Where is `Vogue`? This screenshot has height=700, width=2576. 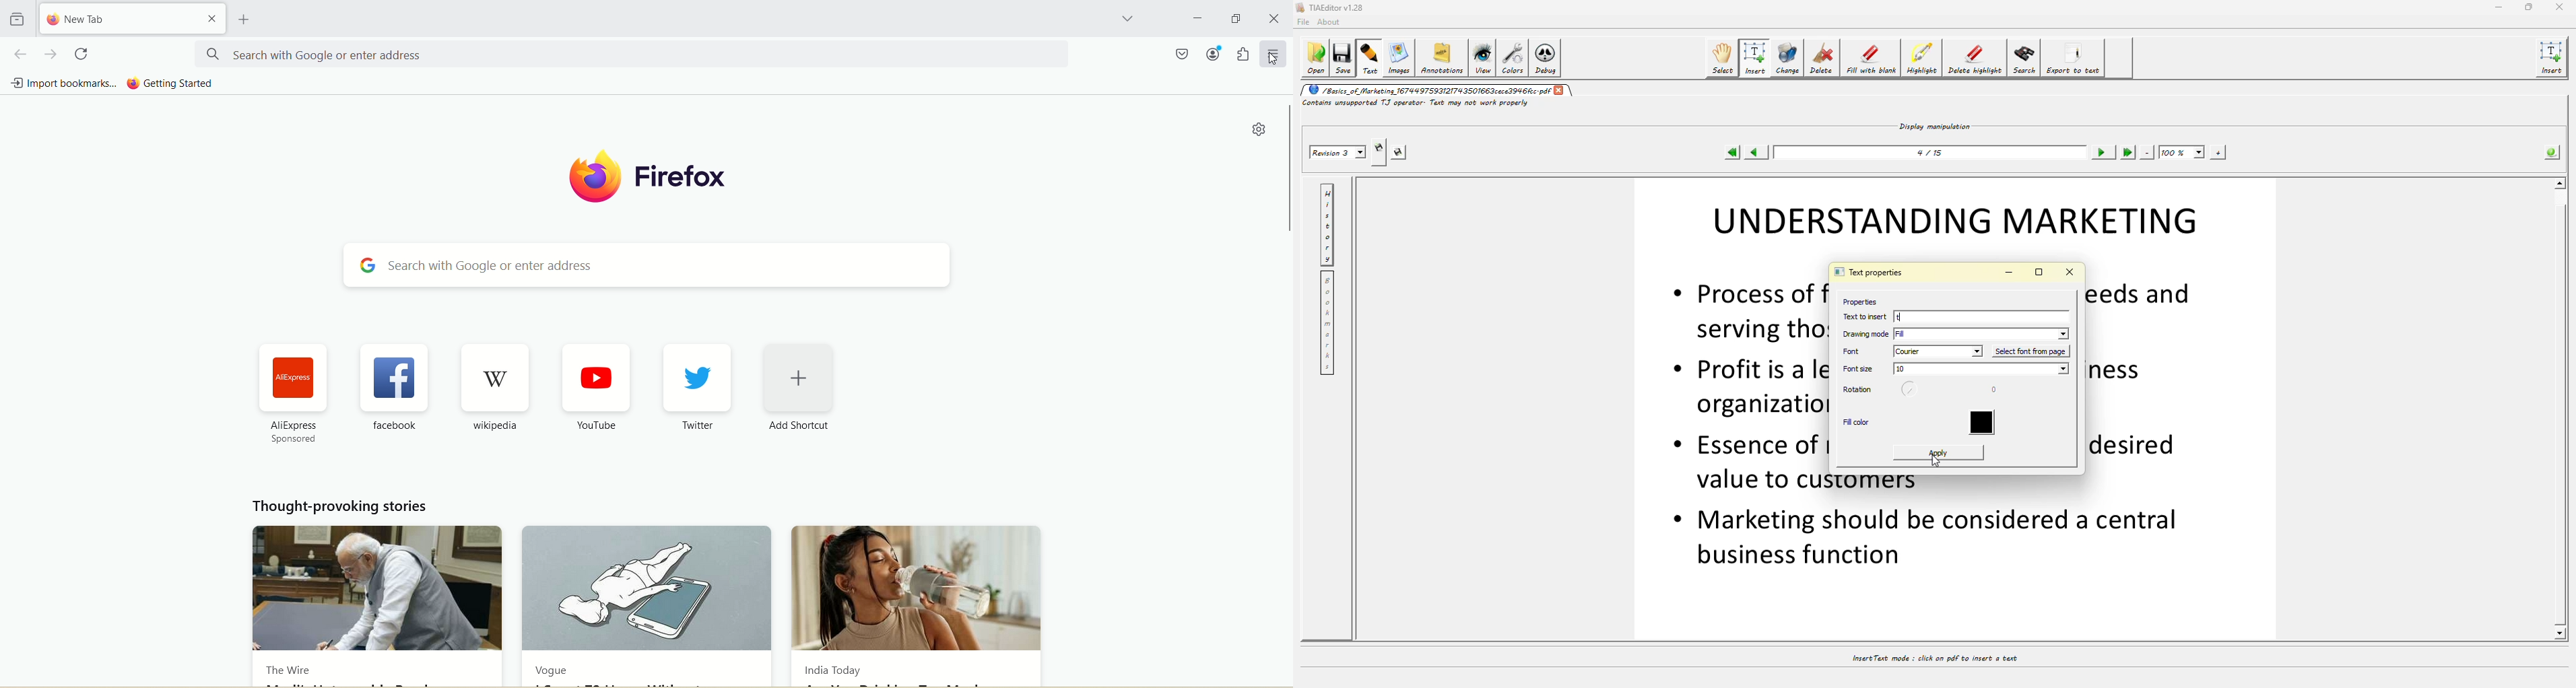 Vogue is located at coordinates (555, 669).